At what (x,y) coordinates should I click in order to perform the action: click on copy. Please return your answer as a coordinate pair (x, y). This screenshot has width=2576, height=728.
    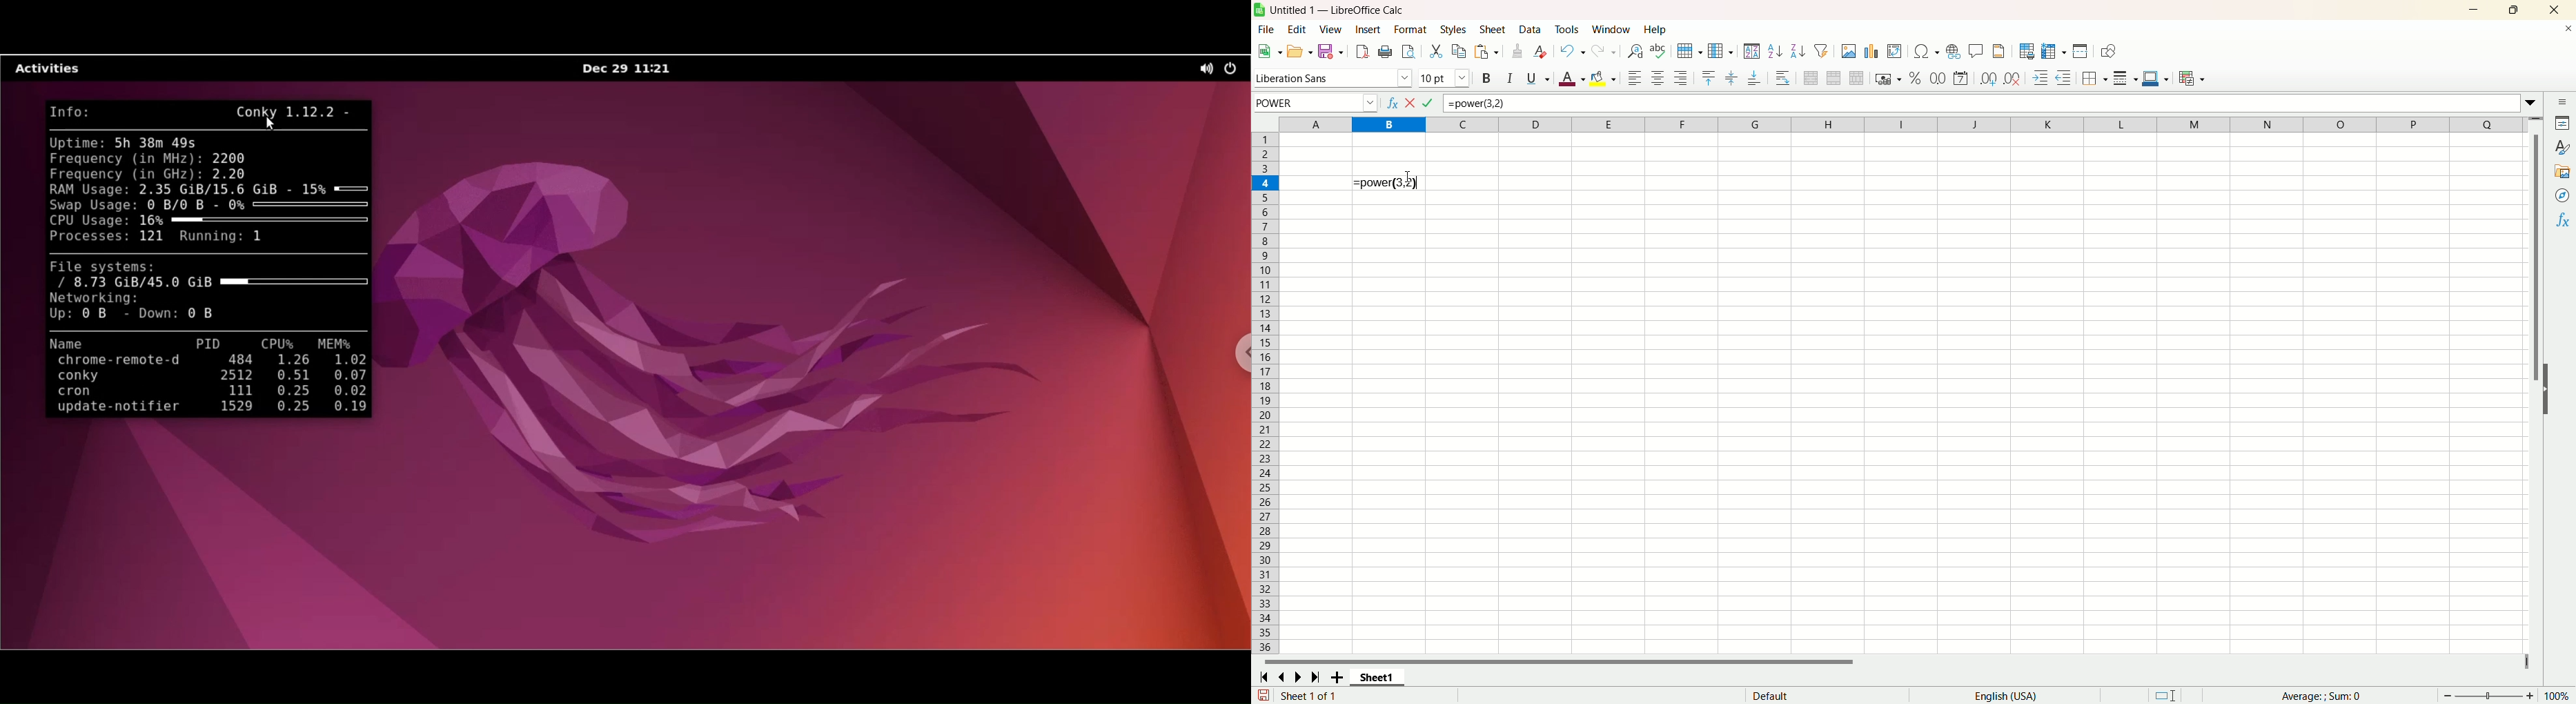
    Looking at the image, I should click on (1460, 51).